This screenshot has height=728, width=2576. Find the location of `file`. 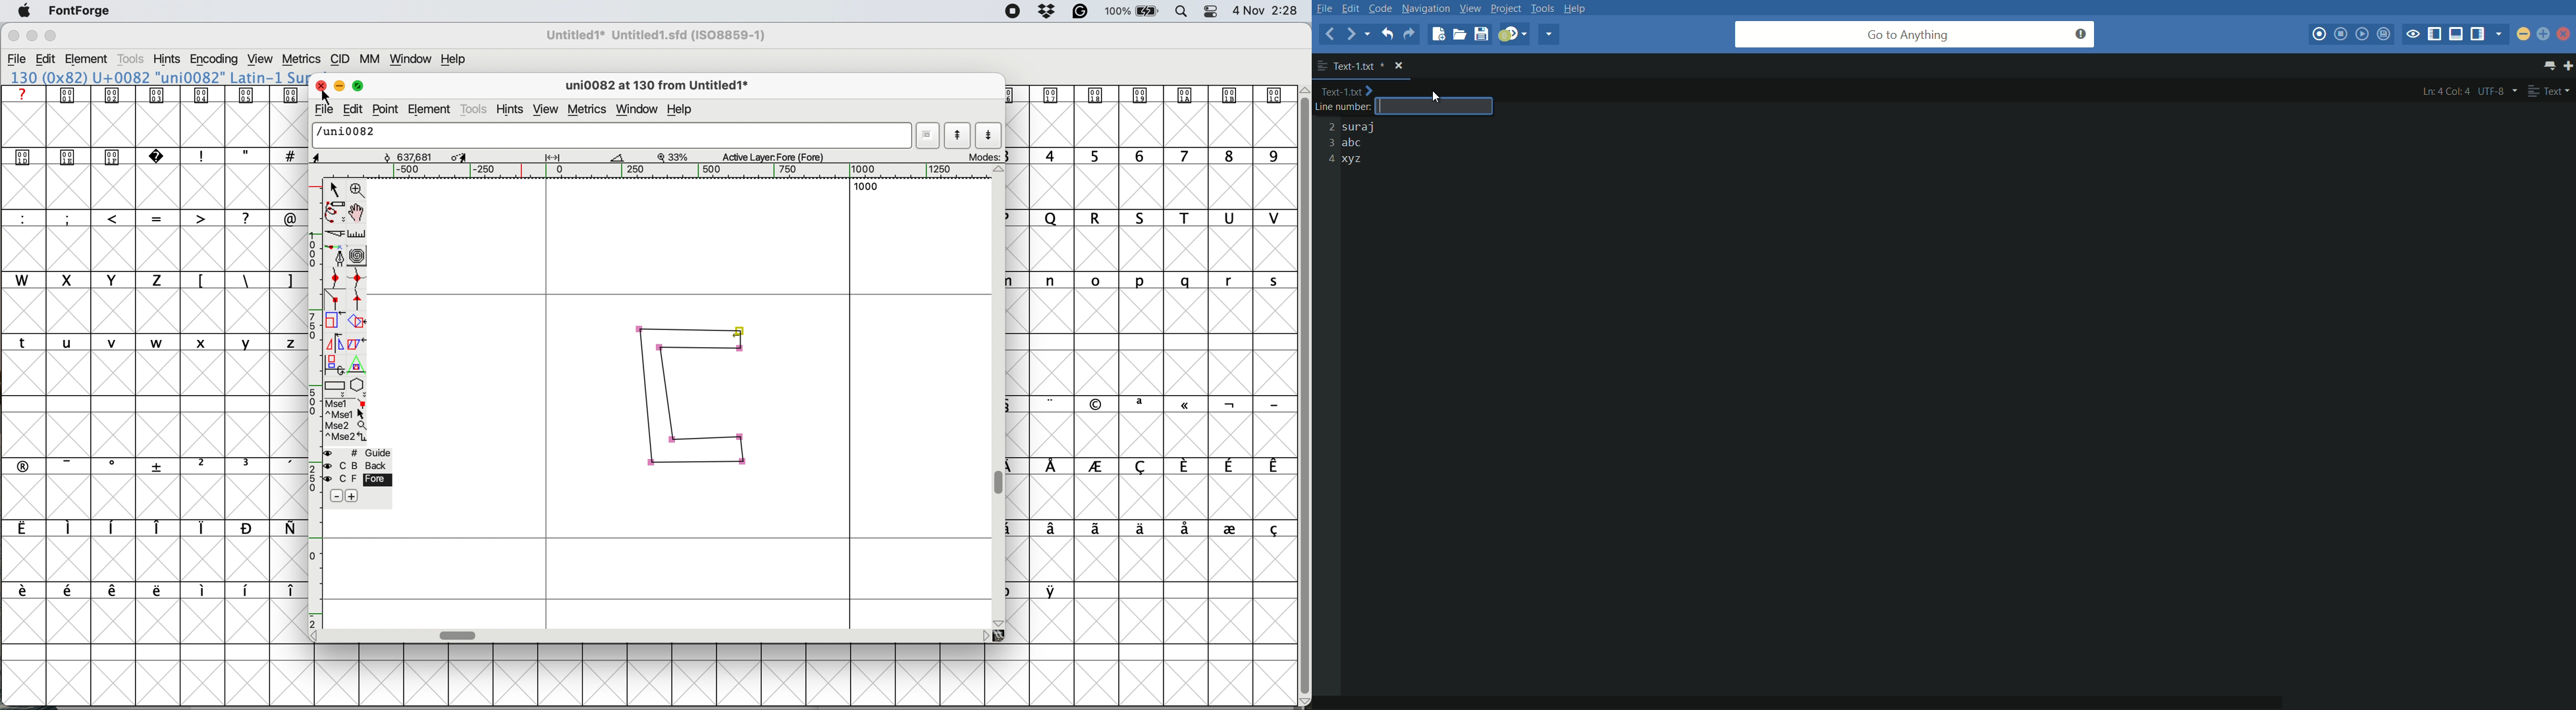

file is located at coordinates (17, 59).